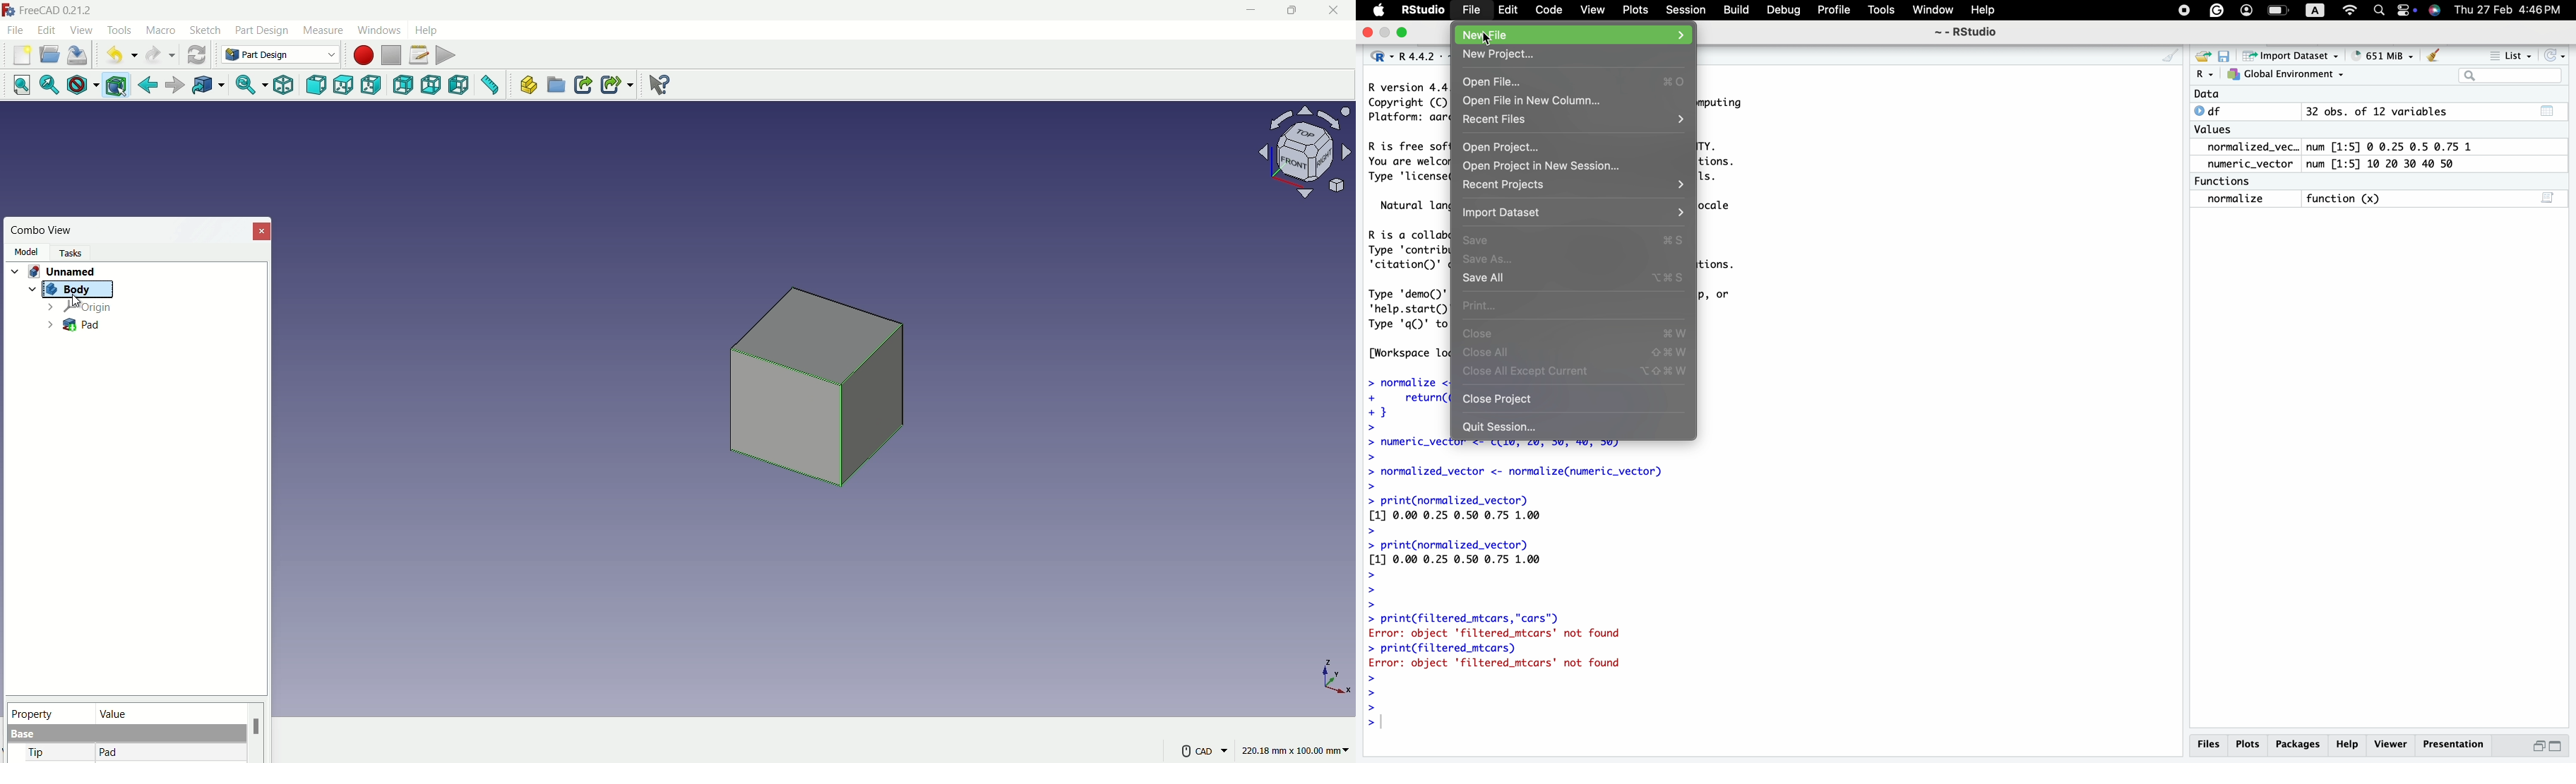 This screenshot has height=784, width=2576. Describe the element at coordinates (1398, 56) in the screenshot. I see `R. R4.4.2` at that location.